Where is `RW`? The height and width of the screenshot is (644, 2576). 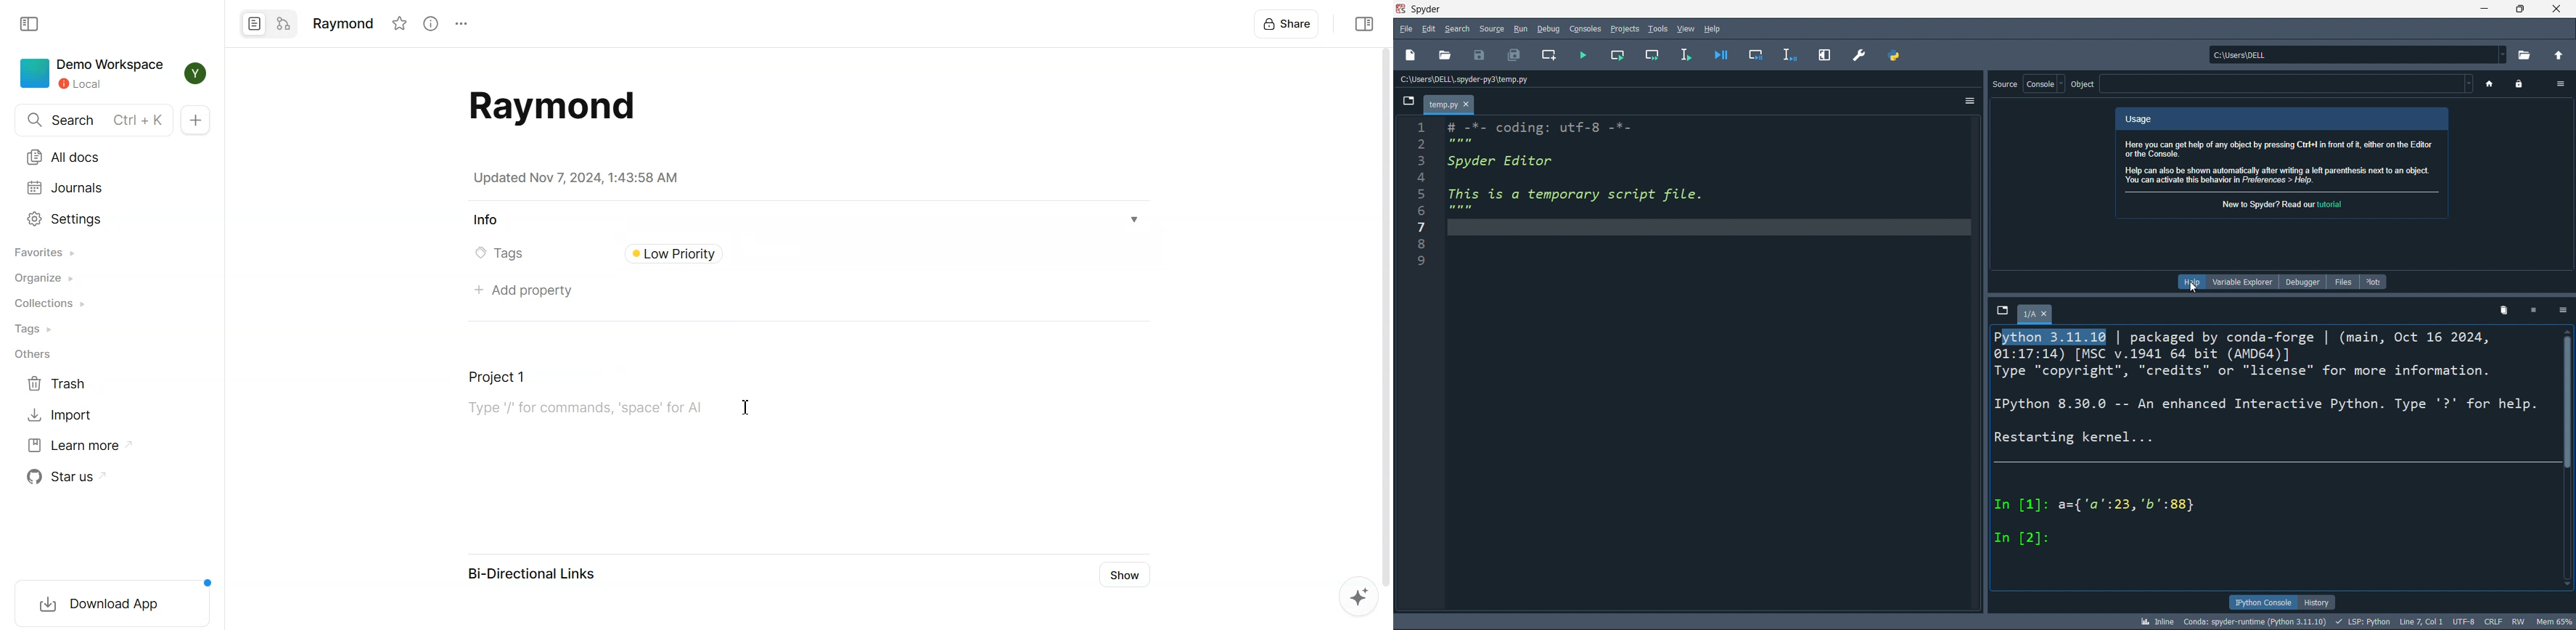 RW is located at coordinates (2516, 621).